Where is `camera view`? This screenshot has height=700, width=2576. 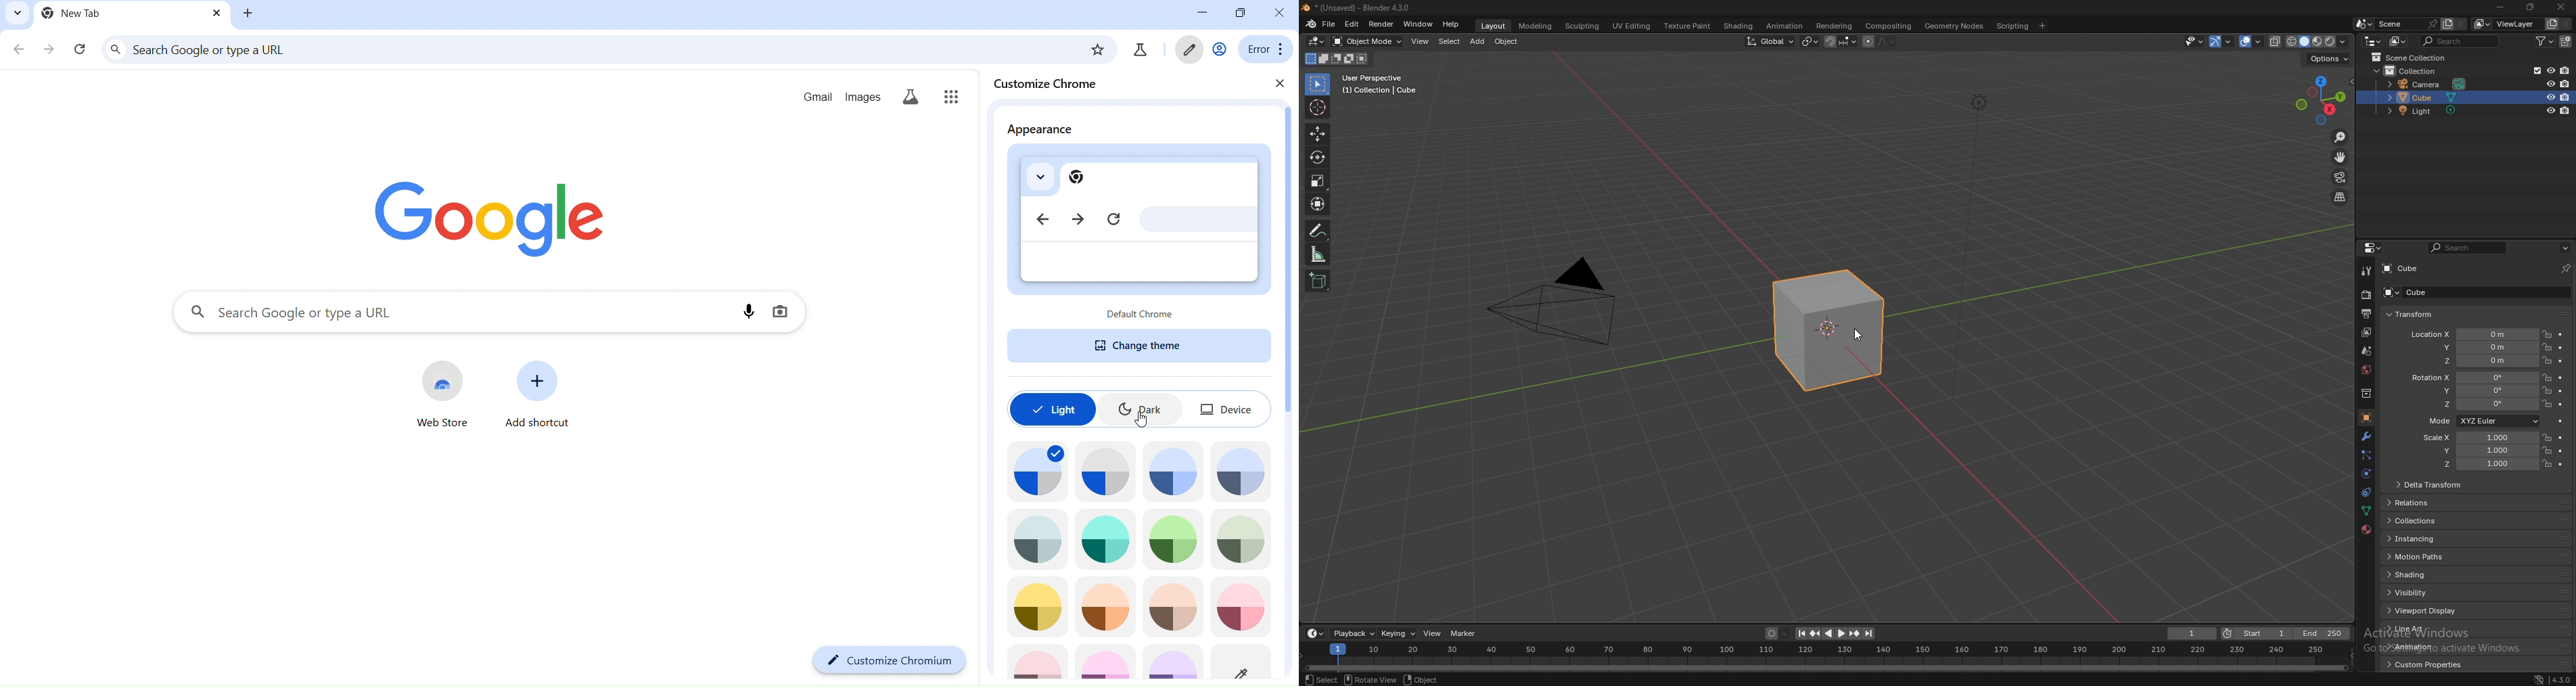 camera view is located at coordinates (2342, 178).